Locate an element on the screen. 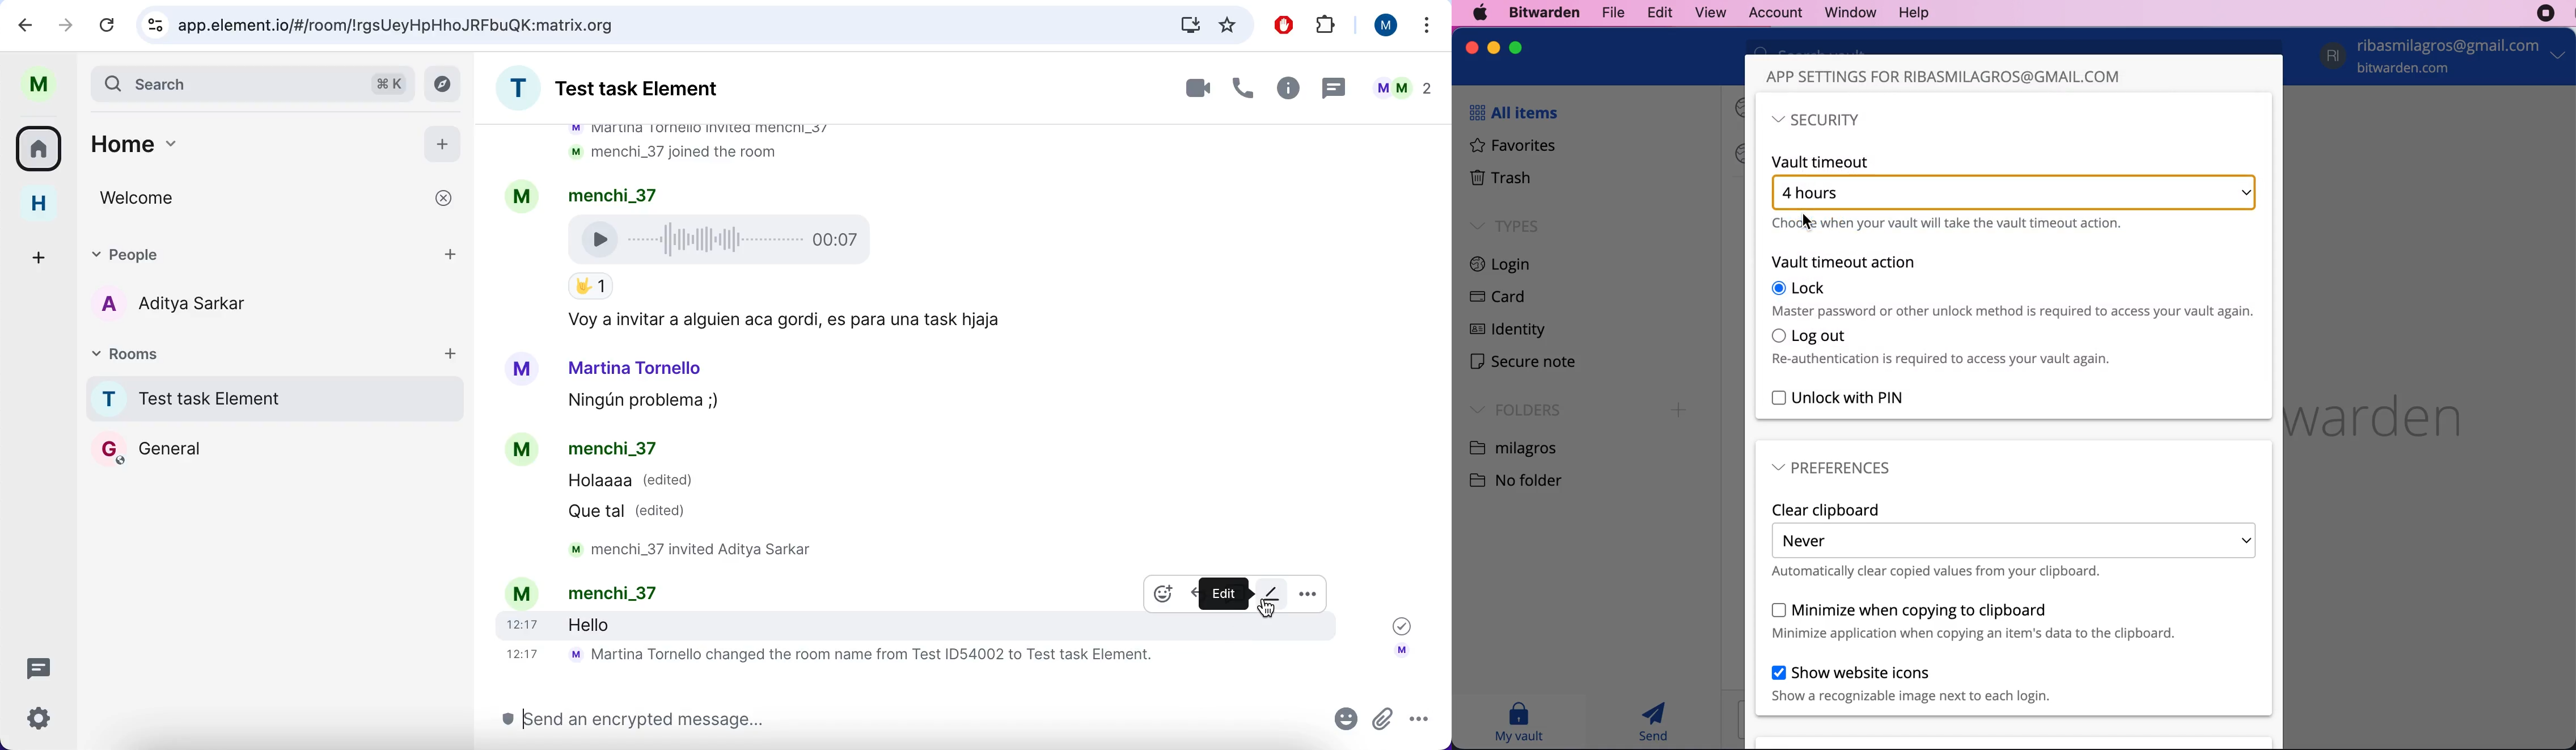 This screenshot has height=756, width=2576. edit is located at coordinates (1273, 592).